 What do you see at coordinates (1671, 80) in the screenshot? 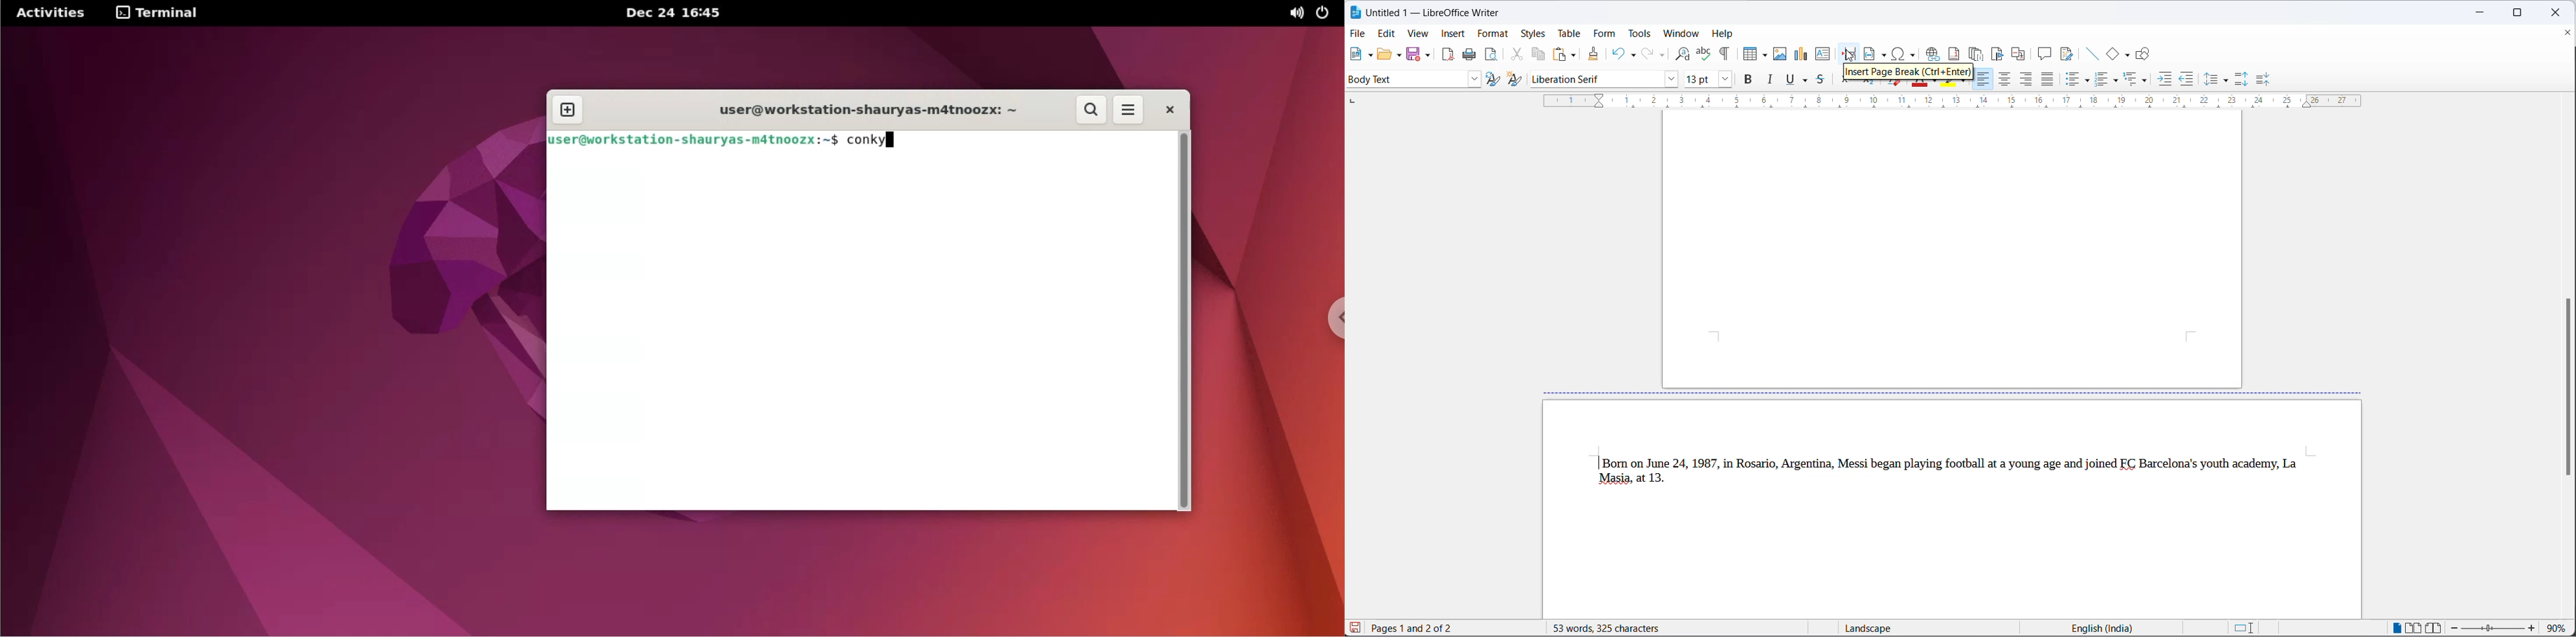
I see `font name options` at bounding box center [1671, 80].